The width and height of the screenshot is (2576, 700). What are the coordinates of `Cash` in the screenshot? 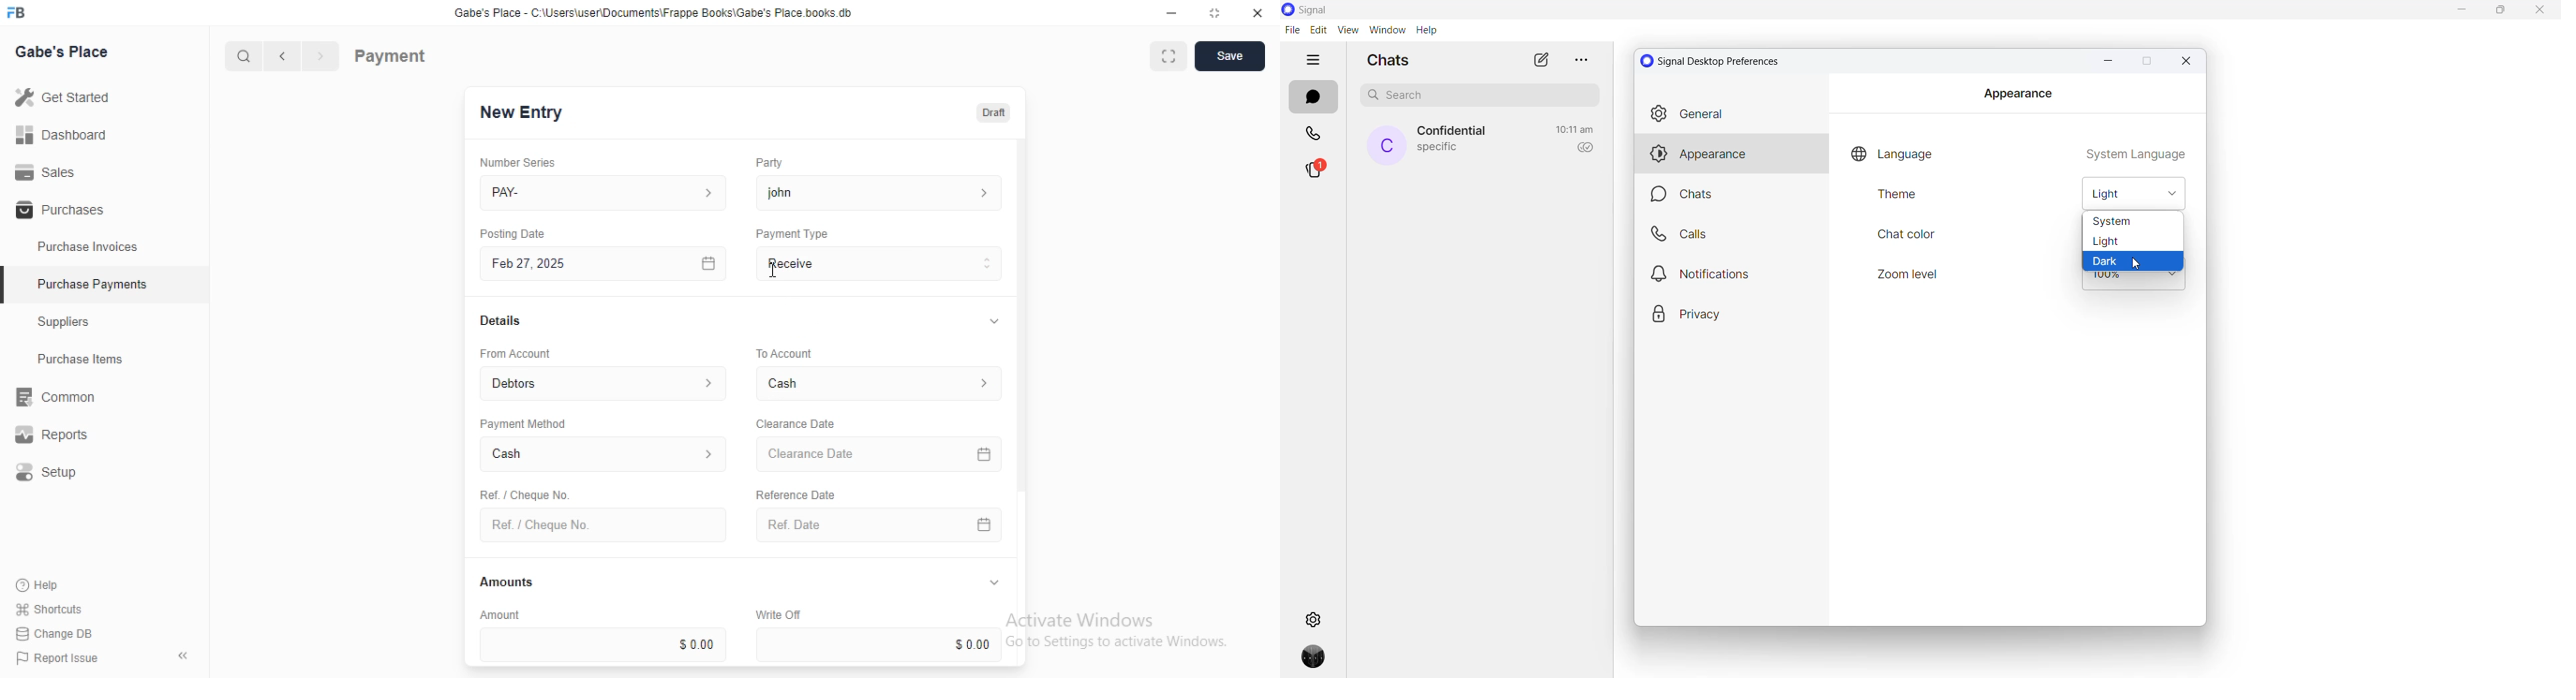 It's located at (604, 456).